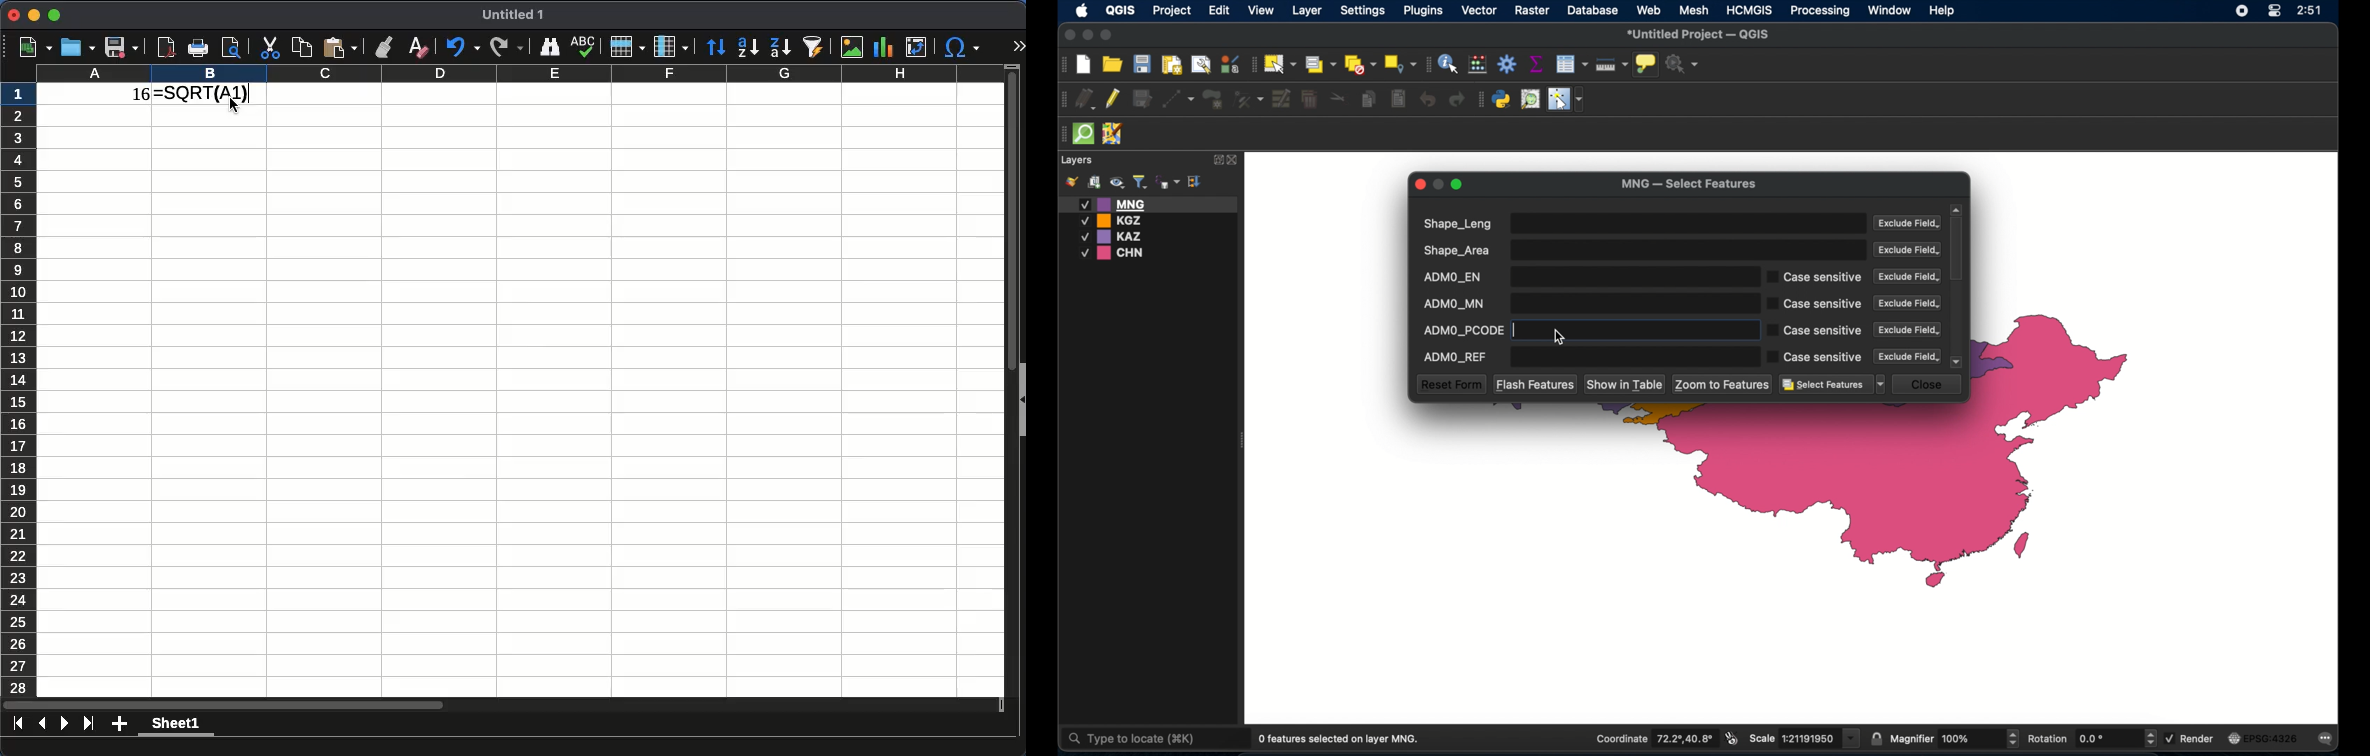  I want to click on select features, so click(1832, 385).